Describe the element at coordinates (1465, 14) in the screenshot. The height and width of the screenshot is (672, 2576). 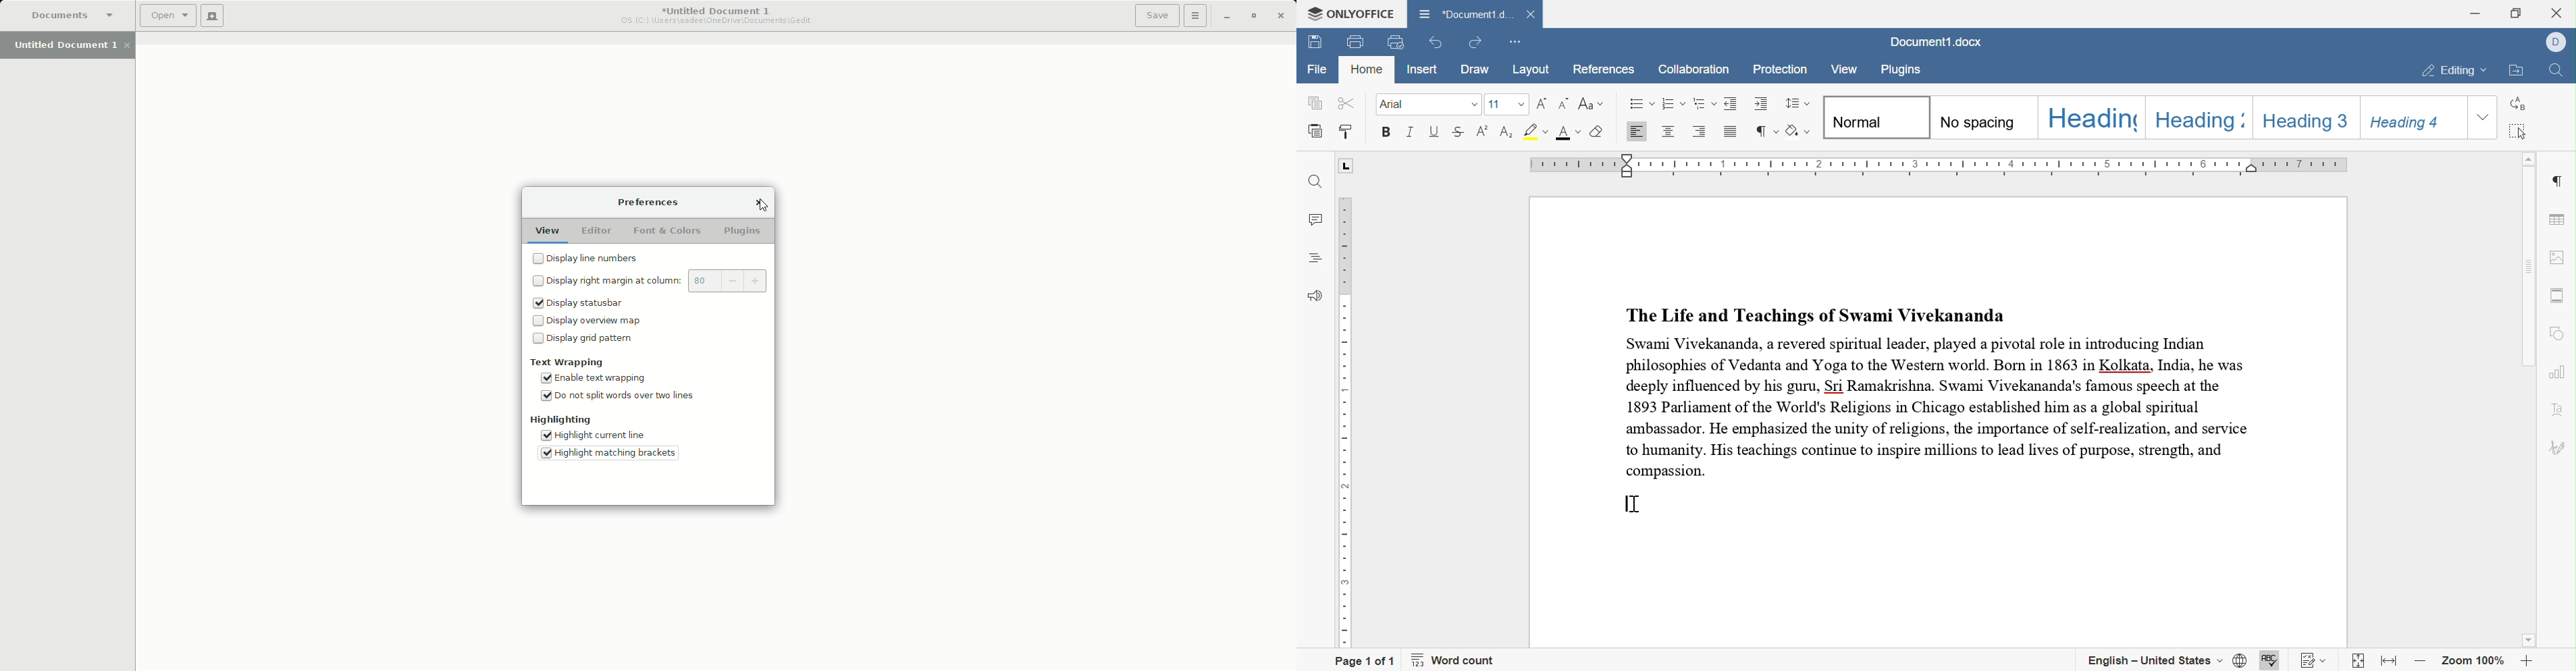
I see `document1.d` at that location.